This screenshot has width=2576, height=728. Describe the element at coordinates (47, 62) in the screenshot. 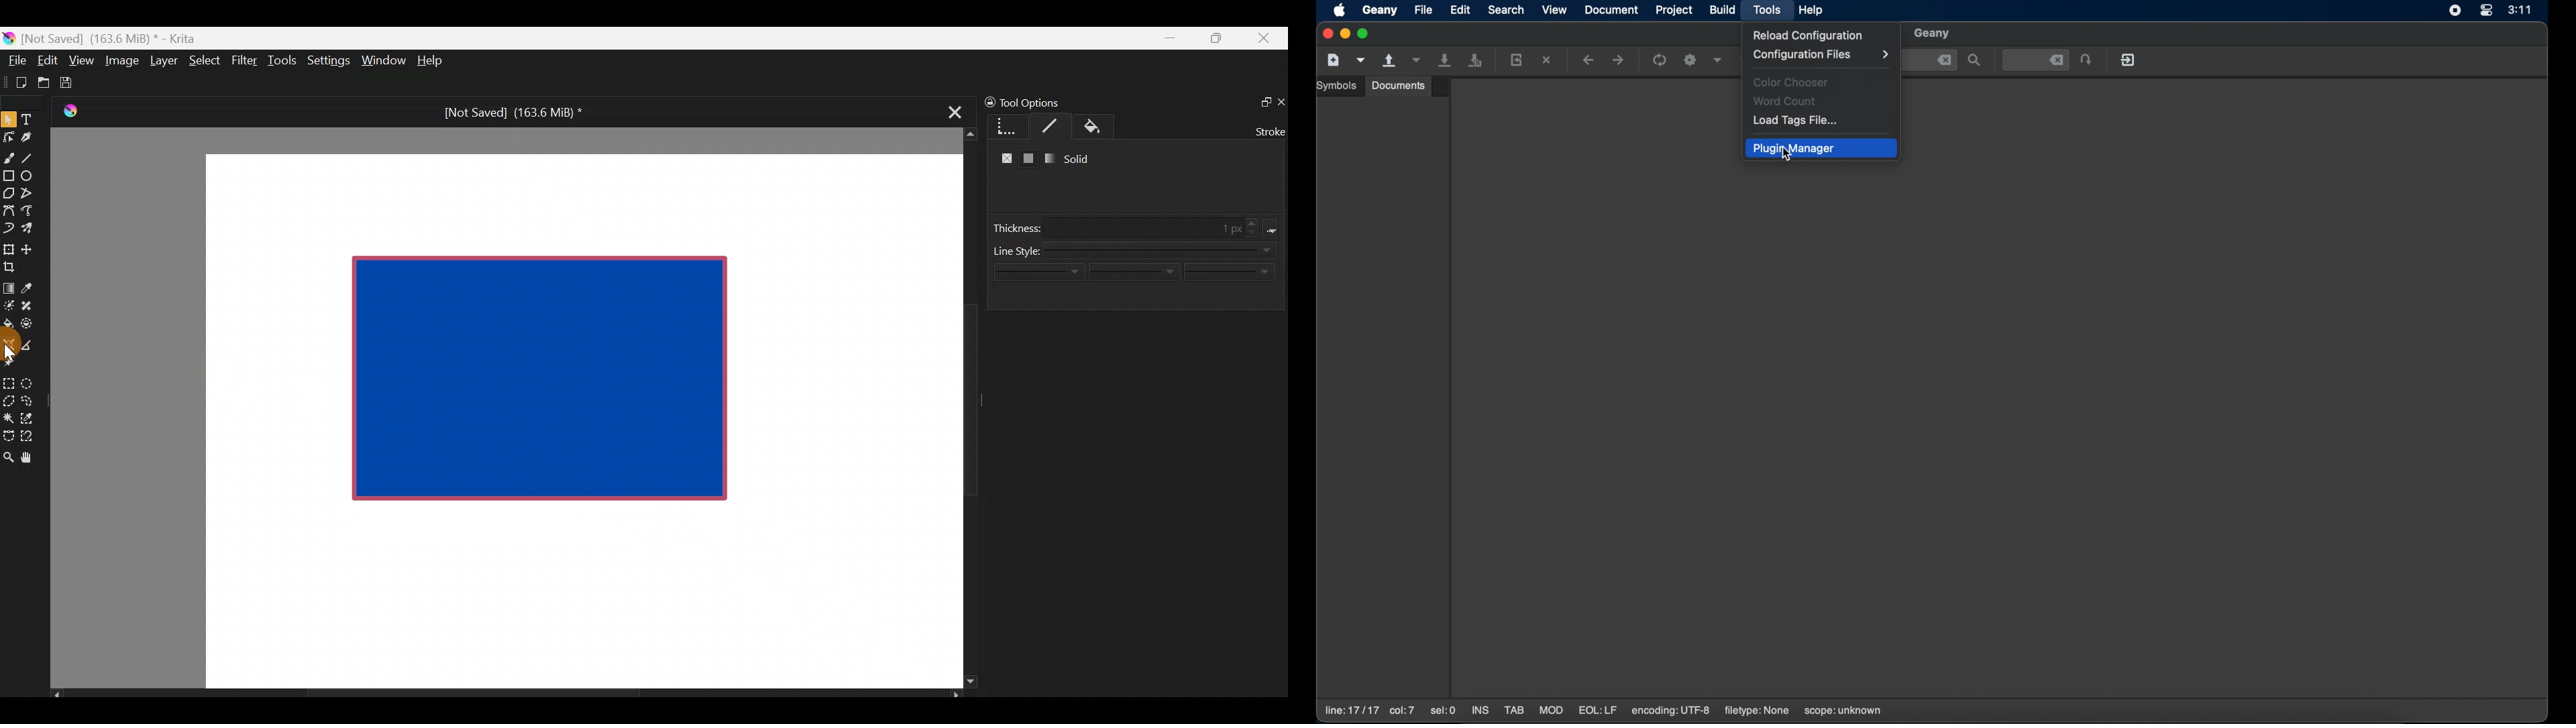

I see `Edit` at that location.